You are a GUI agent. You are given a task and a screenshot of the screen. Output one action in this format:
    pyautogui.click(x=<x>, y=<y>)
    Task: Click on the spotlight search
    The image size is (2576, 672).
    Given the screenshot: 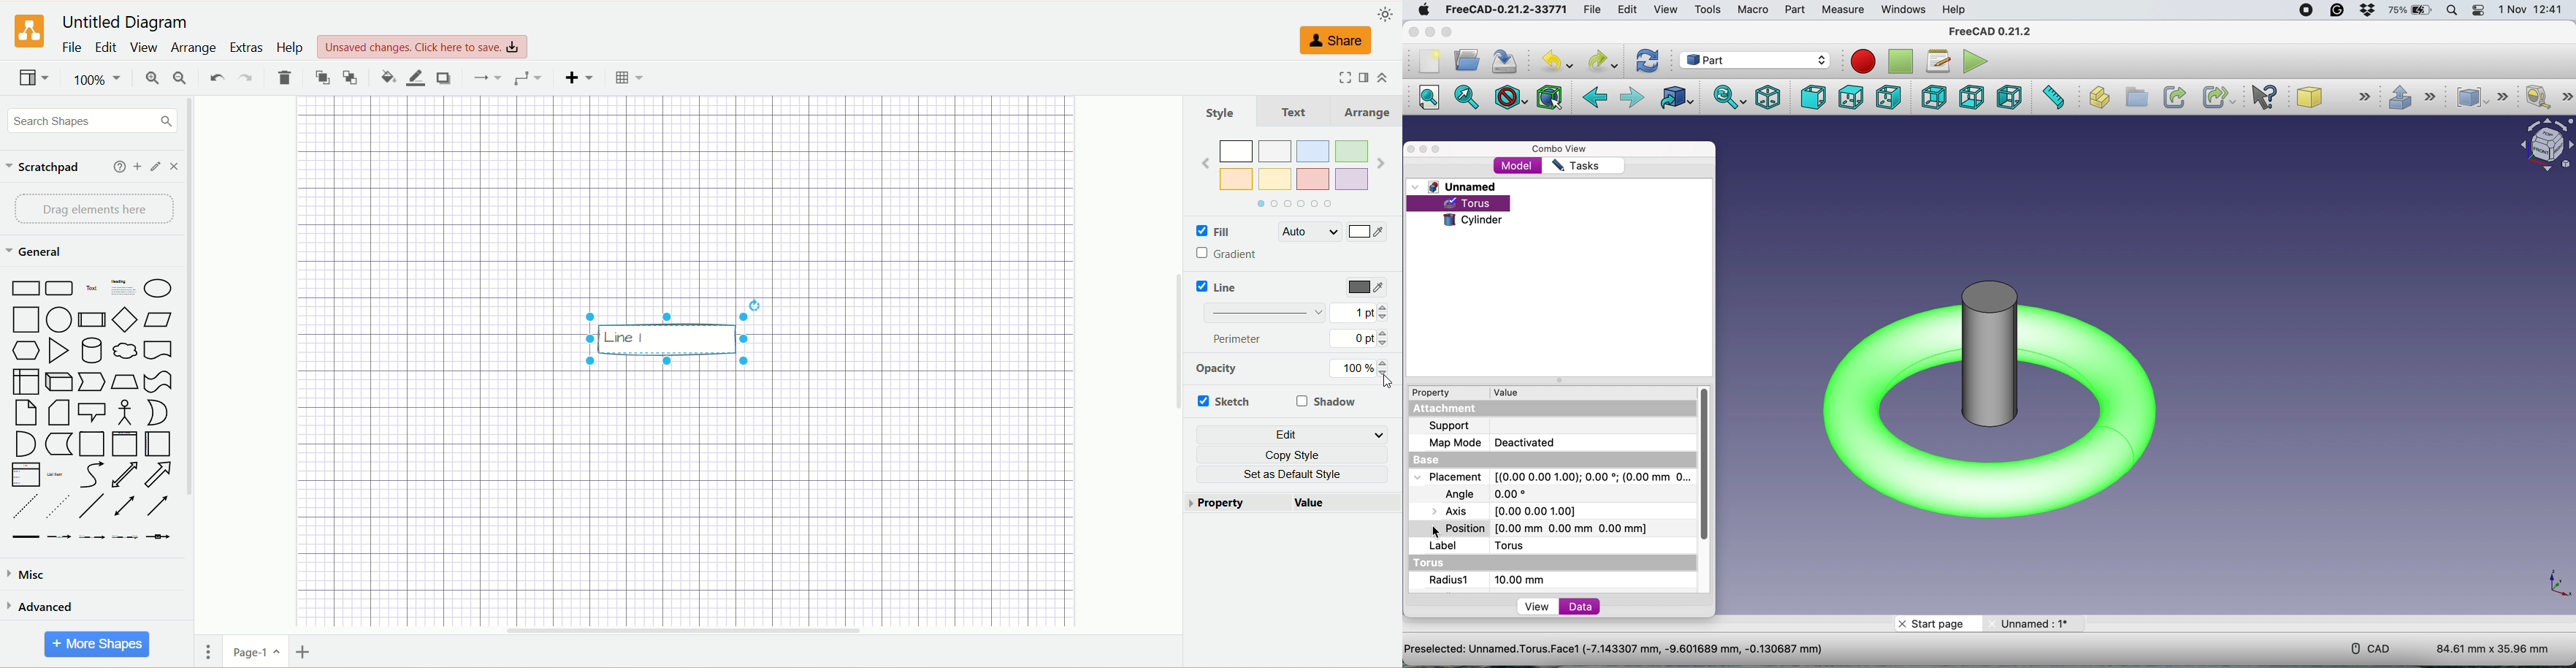 What is the action you would take?
    pyautogui.click(x=2454, y=11)
    